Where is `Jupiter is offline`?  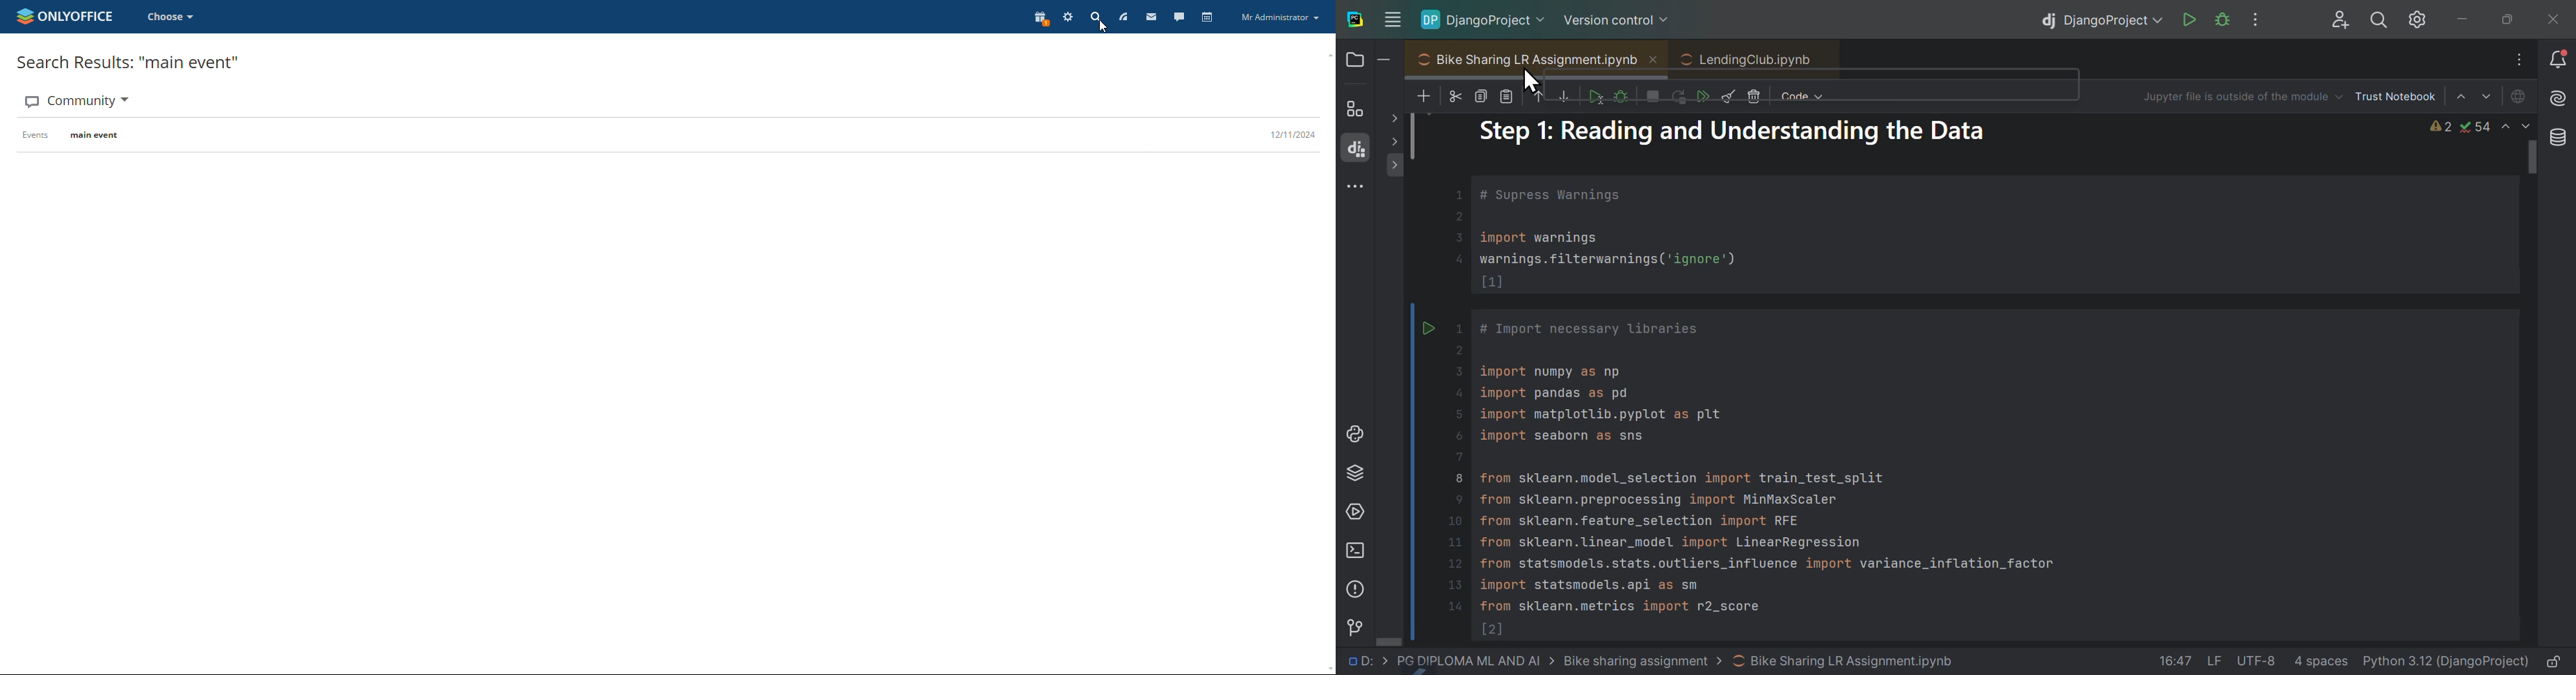 Jupiter is offline is located at coordinates (2520, 98).